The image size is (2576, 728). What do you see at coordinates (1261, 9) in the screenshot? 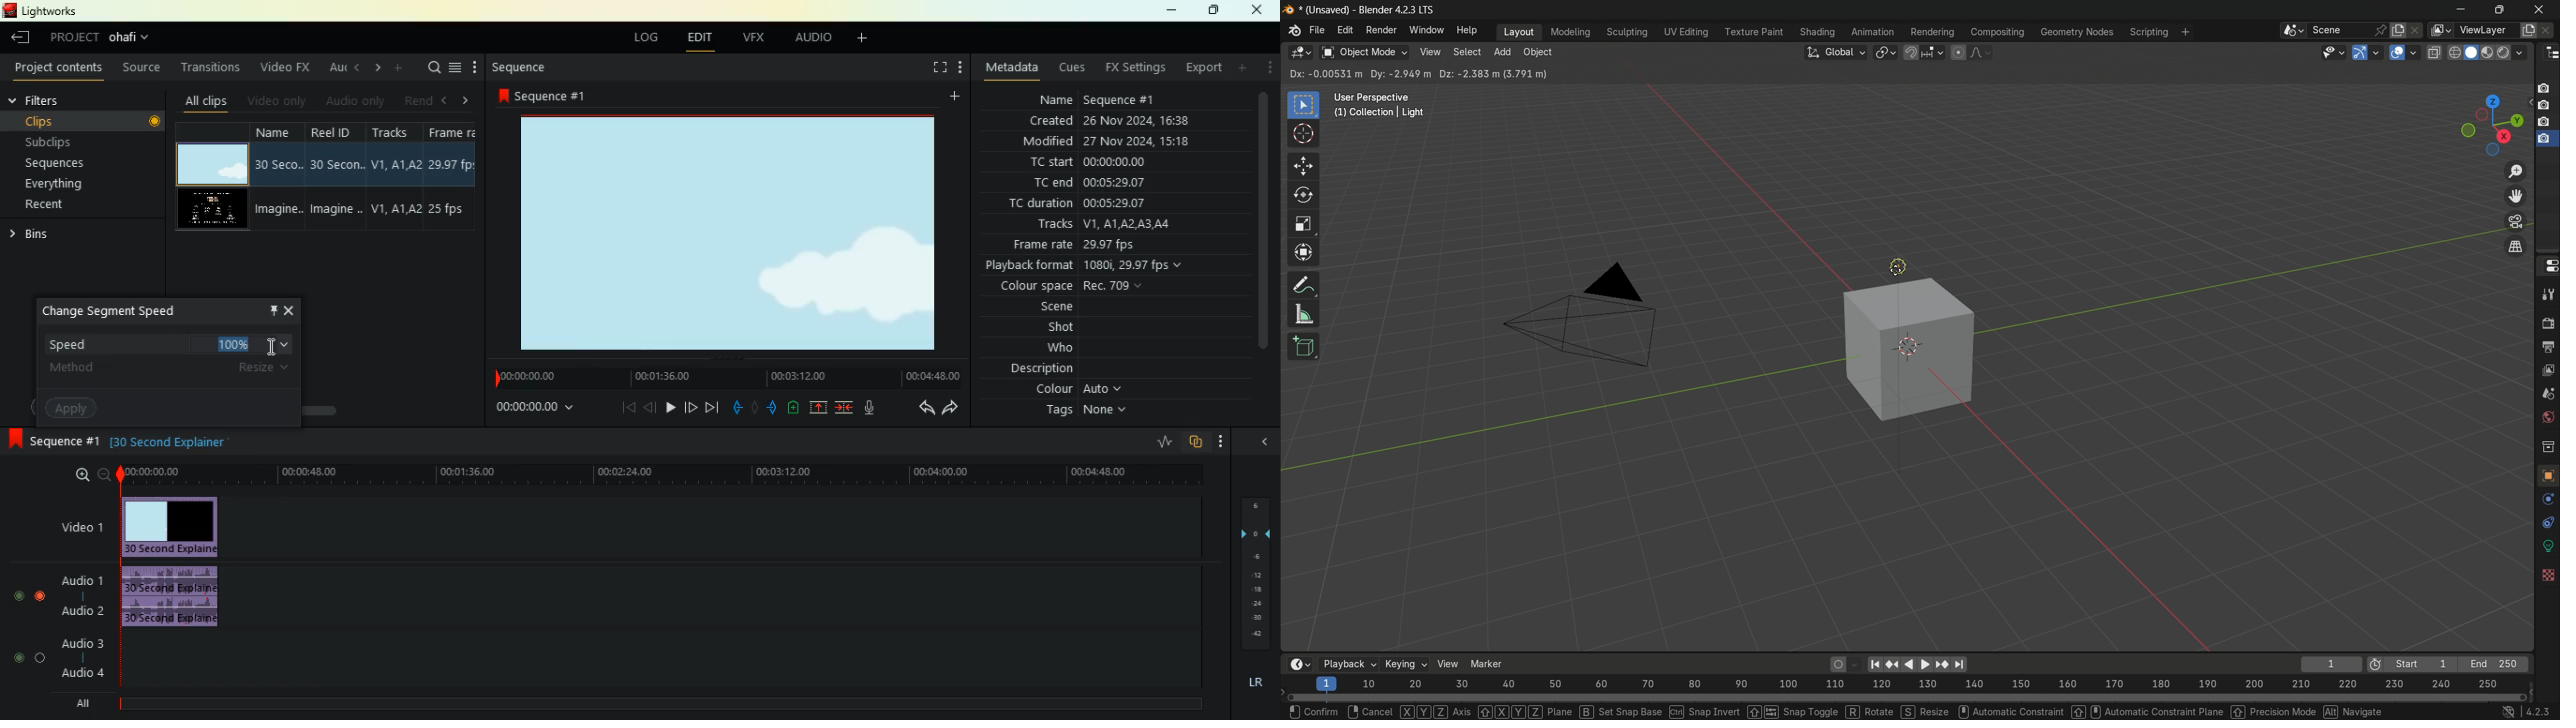
I see `close` at bounding box center [1261, 9].